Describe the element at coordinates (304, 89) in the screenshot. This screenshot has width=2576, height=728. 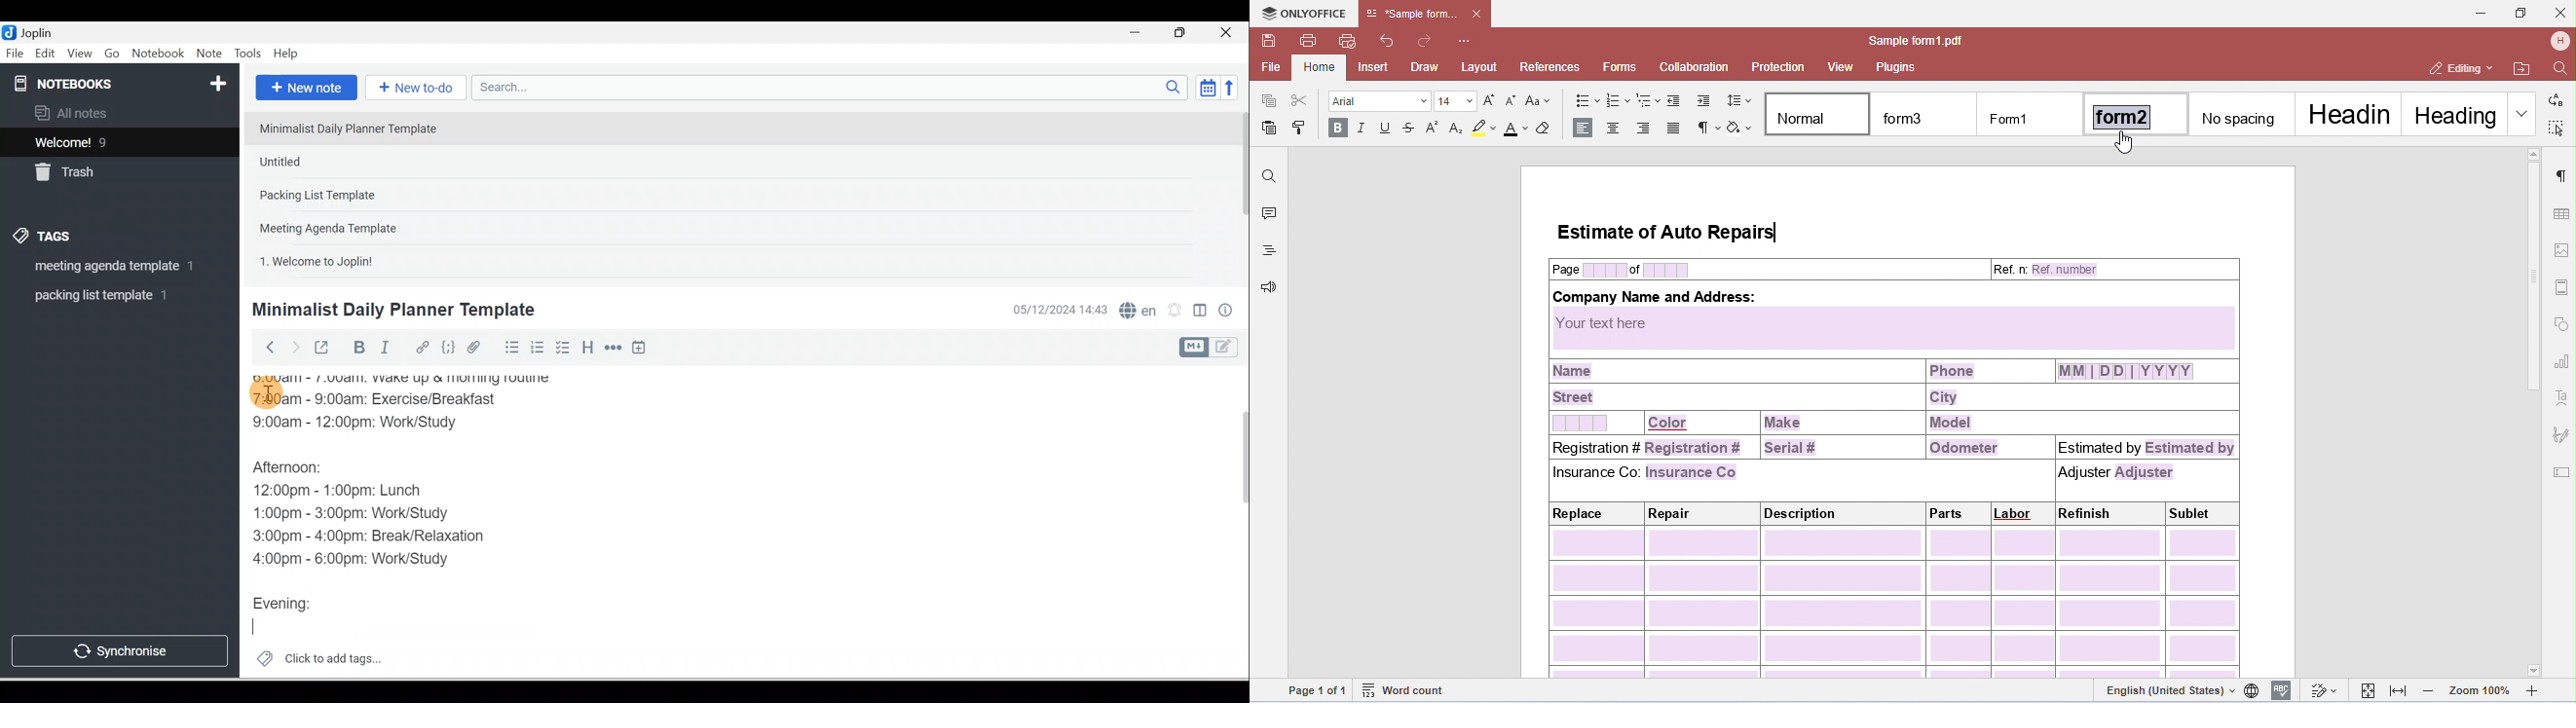
I see `New note` at that location.